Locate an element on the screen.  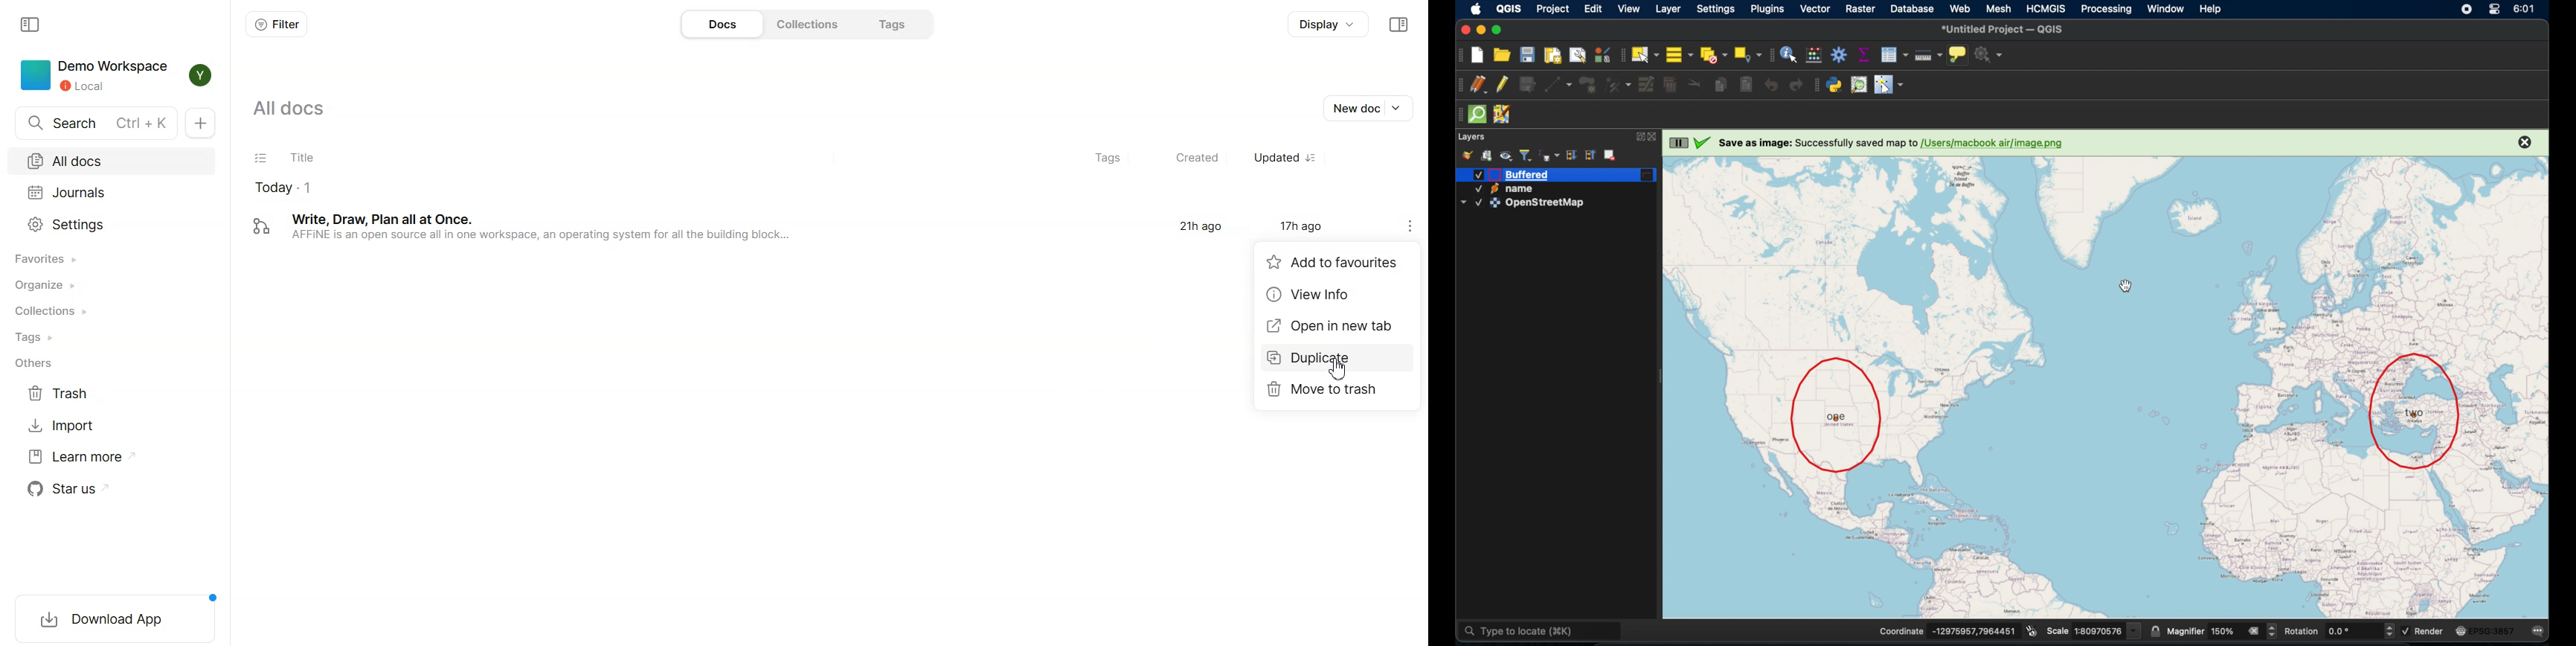
Collections is located at coordinates (812, 25).